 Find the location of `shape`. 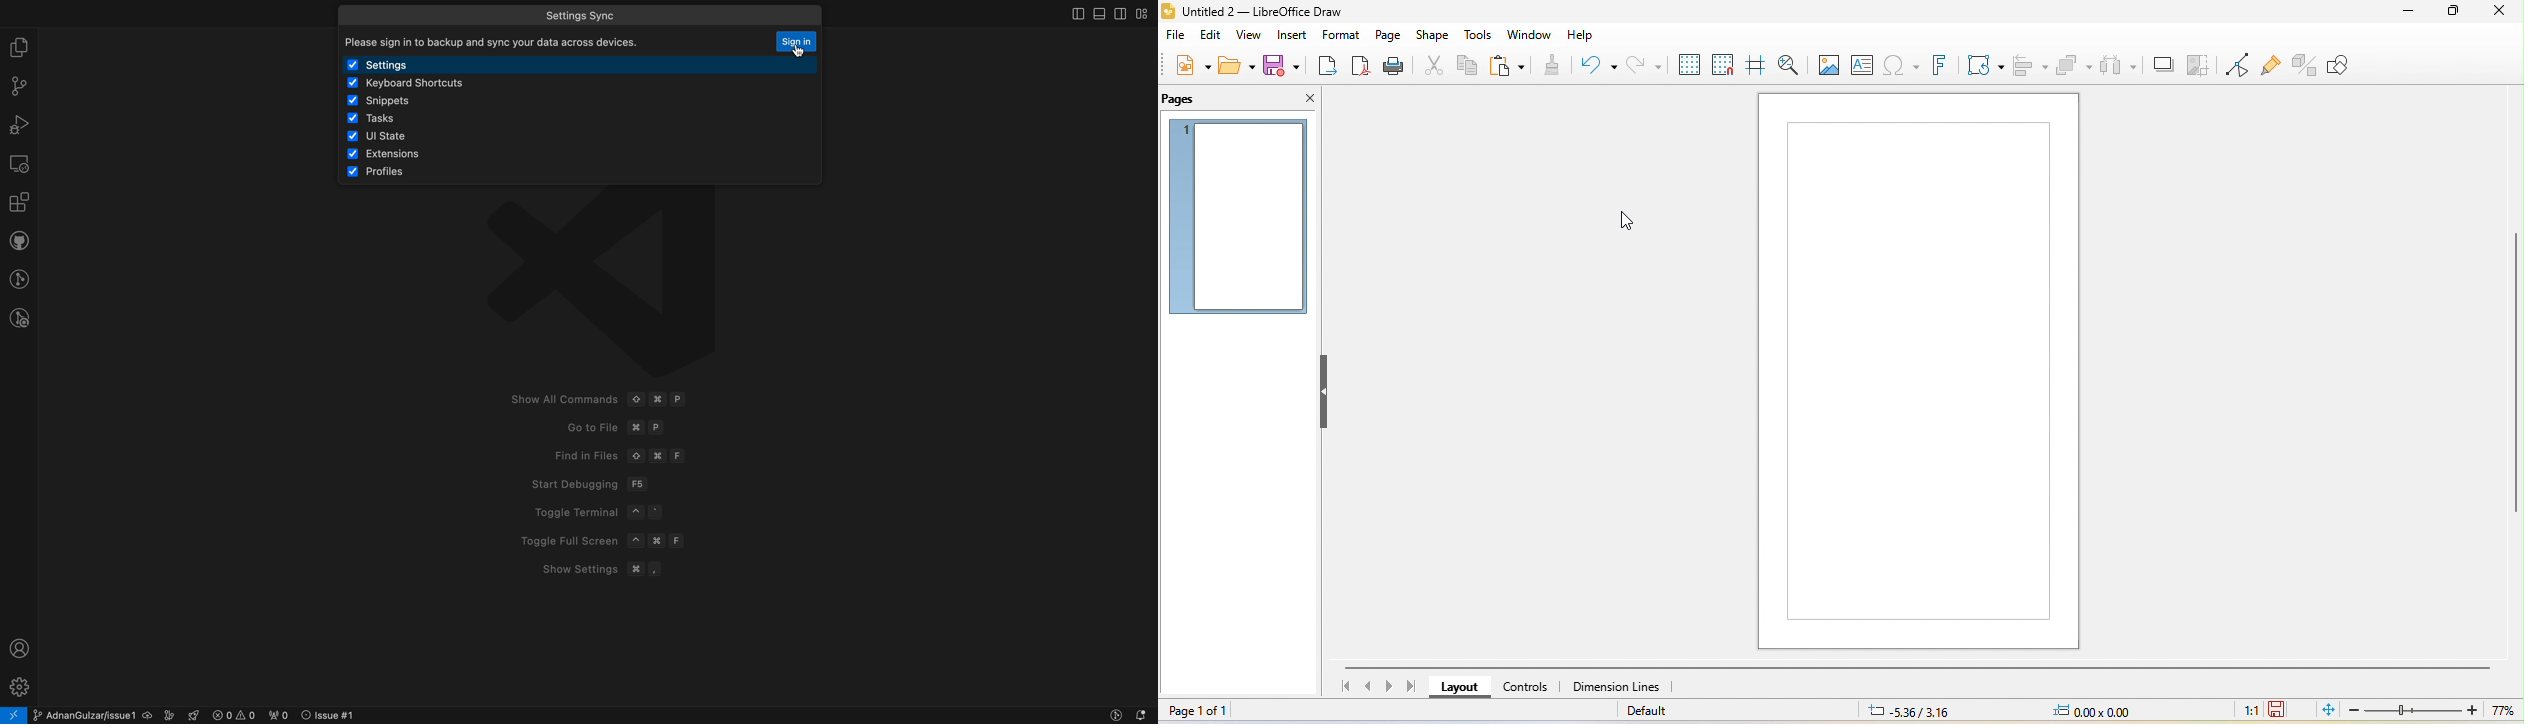

shape is located at coordinates (1433, 36).